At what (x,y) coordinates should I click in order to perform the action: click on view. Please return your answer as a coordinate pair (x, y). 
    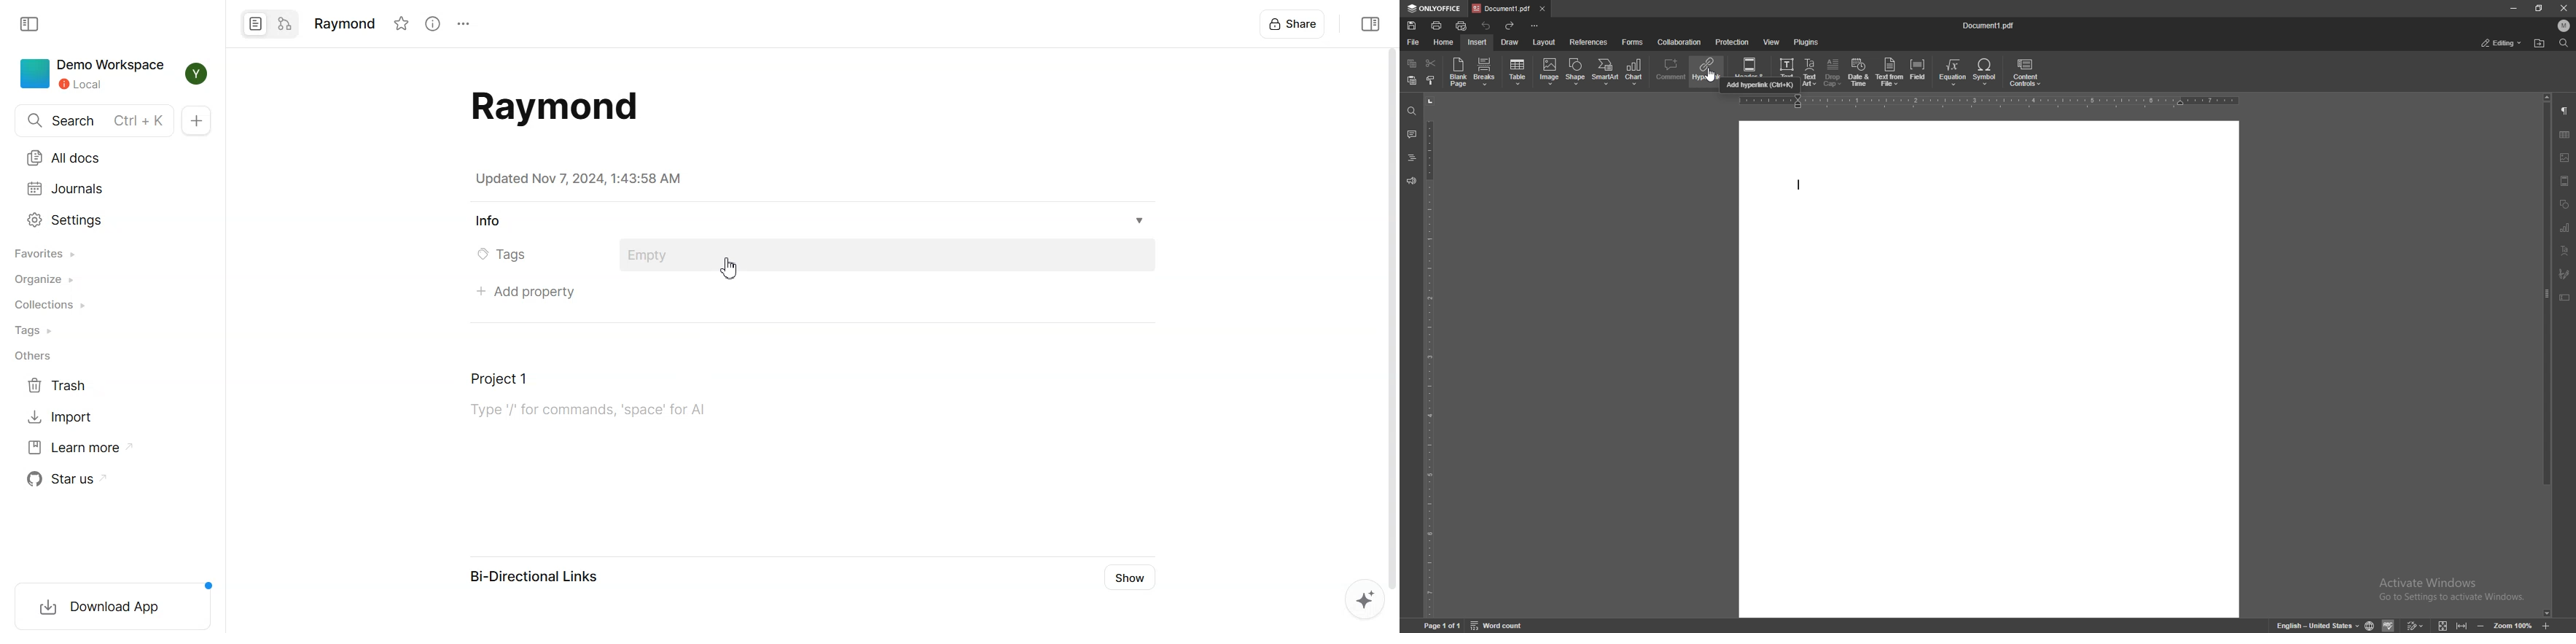
    Looking at the image, I should click on (1772, 42).